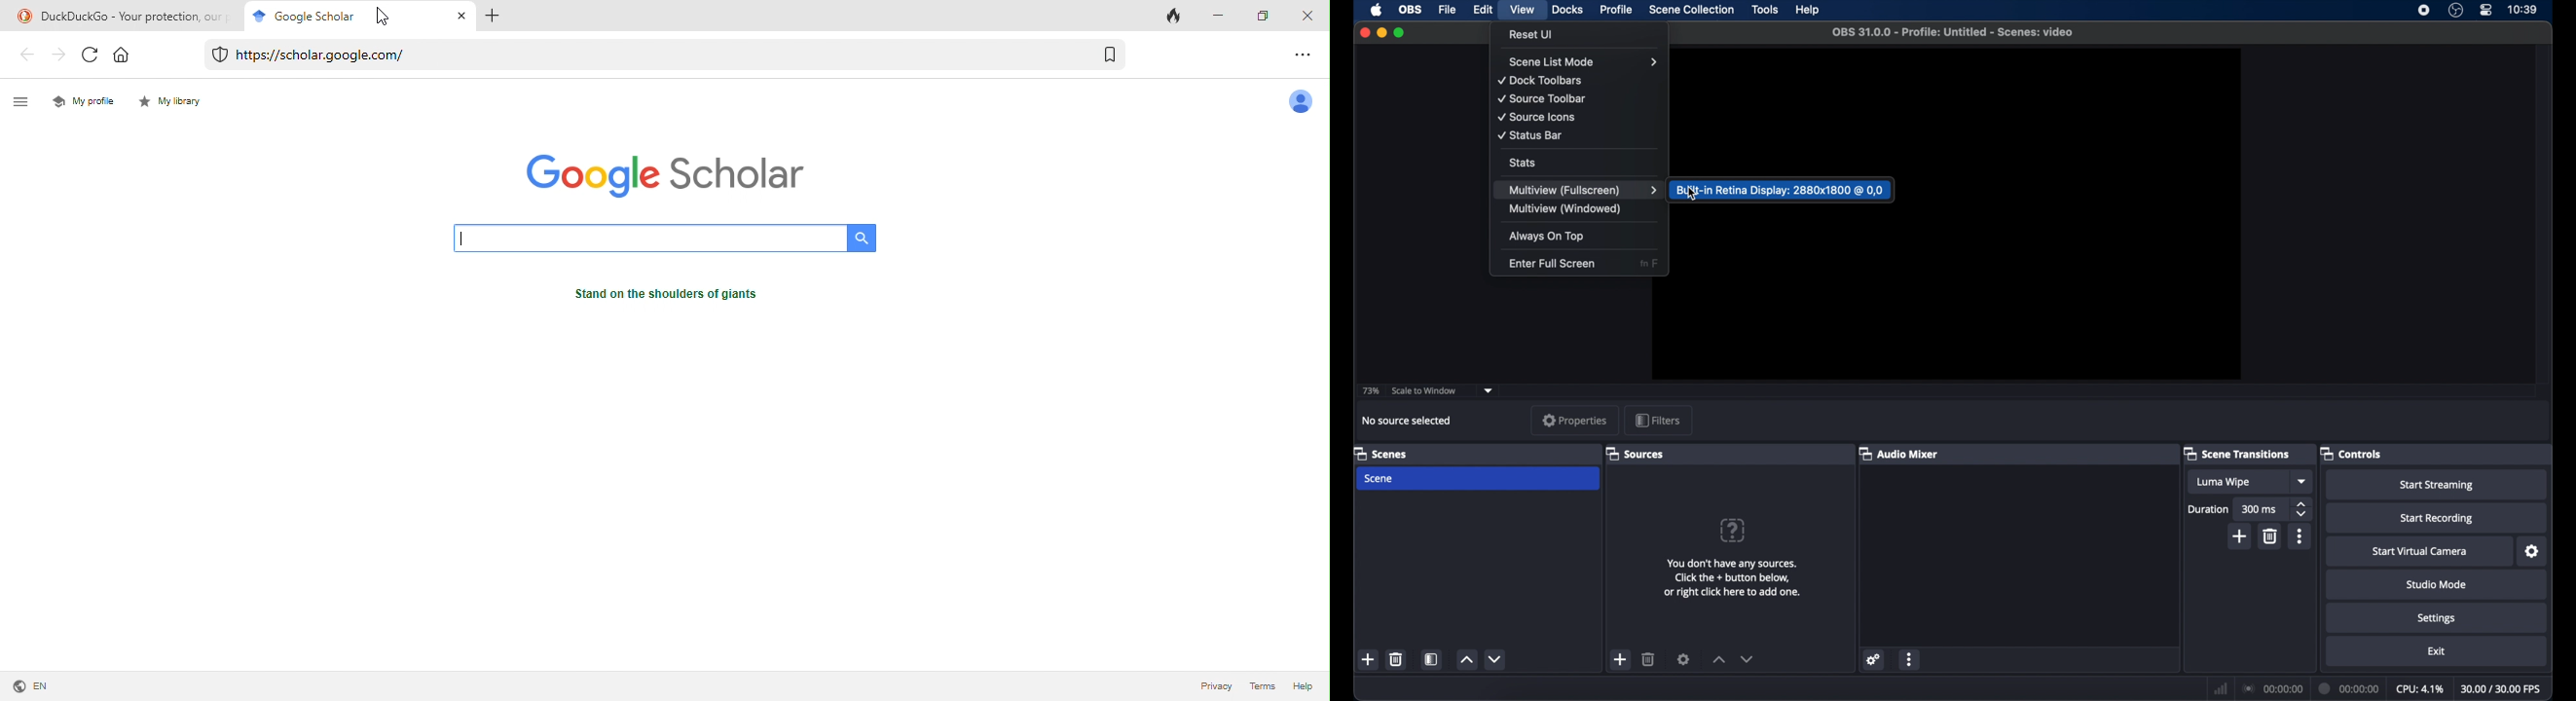 The image size is (2576, 728). What do you see at coordinates (1719, 660) in the screenshot?
I see `increment` at bounding box center [1719, 660].